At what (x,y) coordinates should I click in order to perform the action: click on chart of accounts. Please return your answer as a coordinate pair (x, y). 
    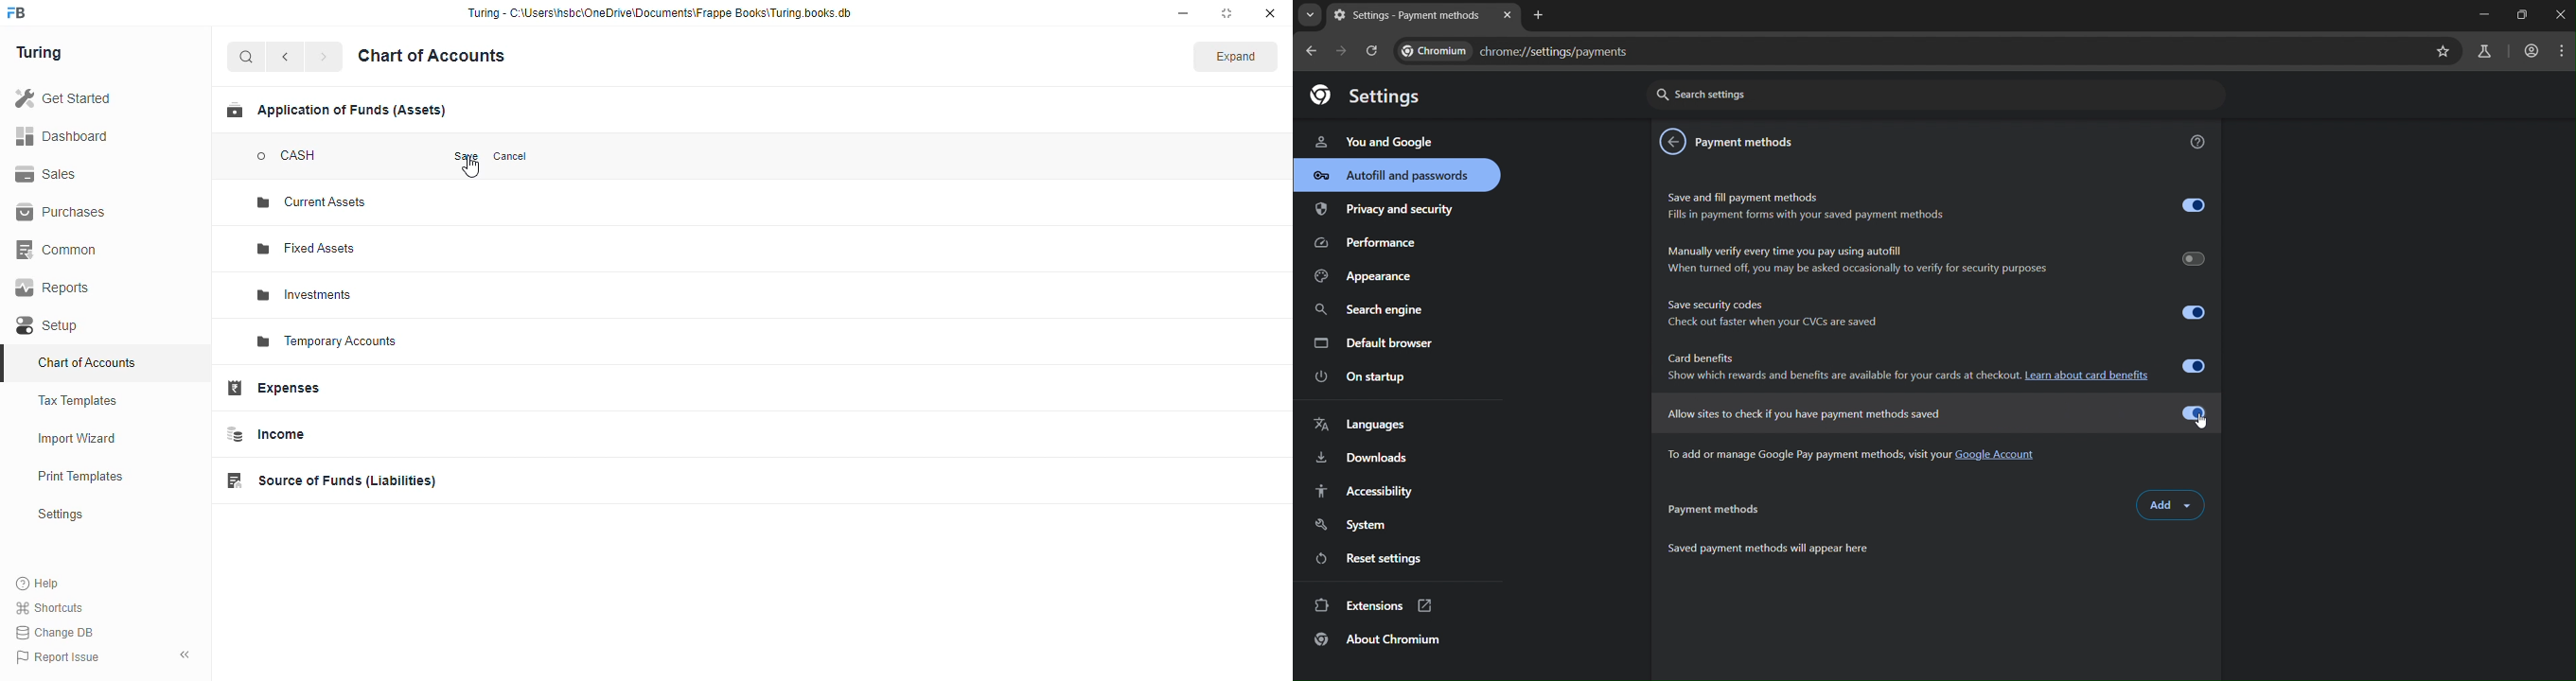
    Looking at the image, I should click on (432, 56).